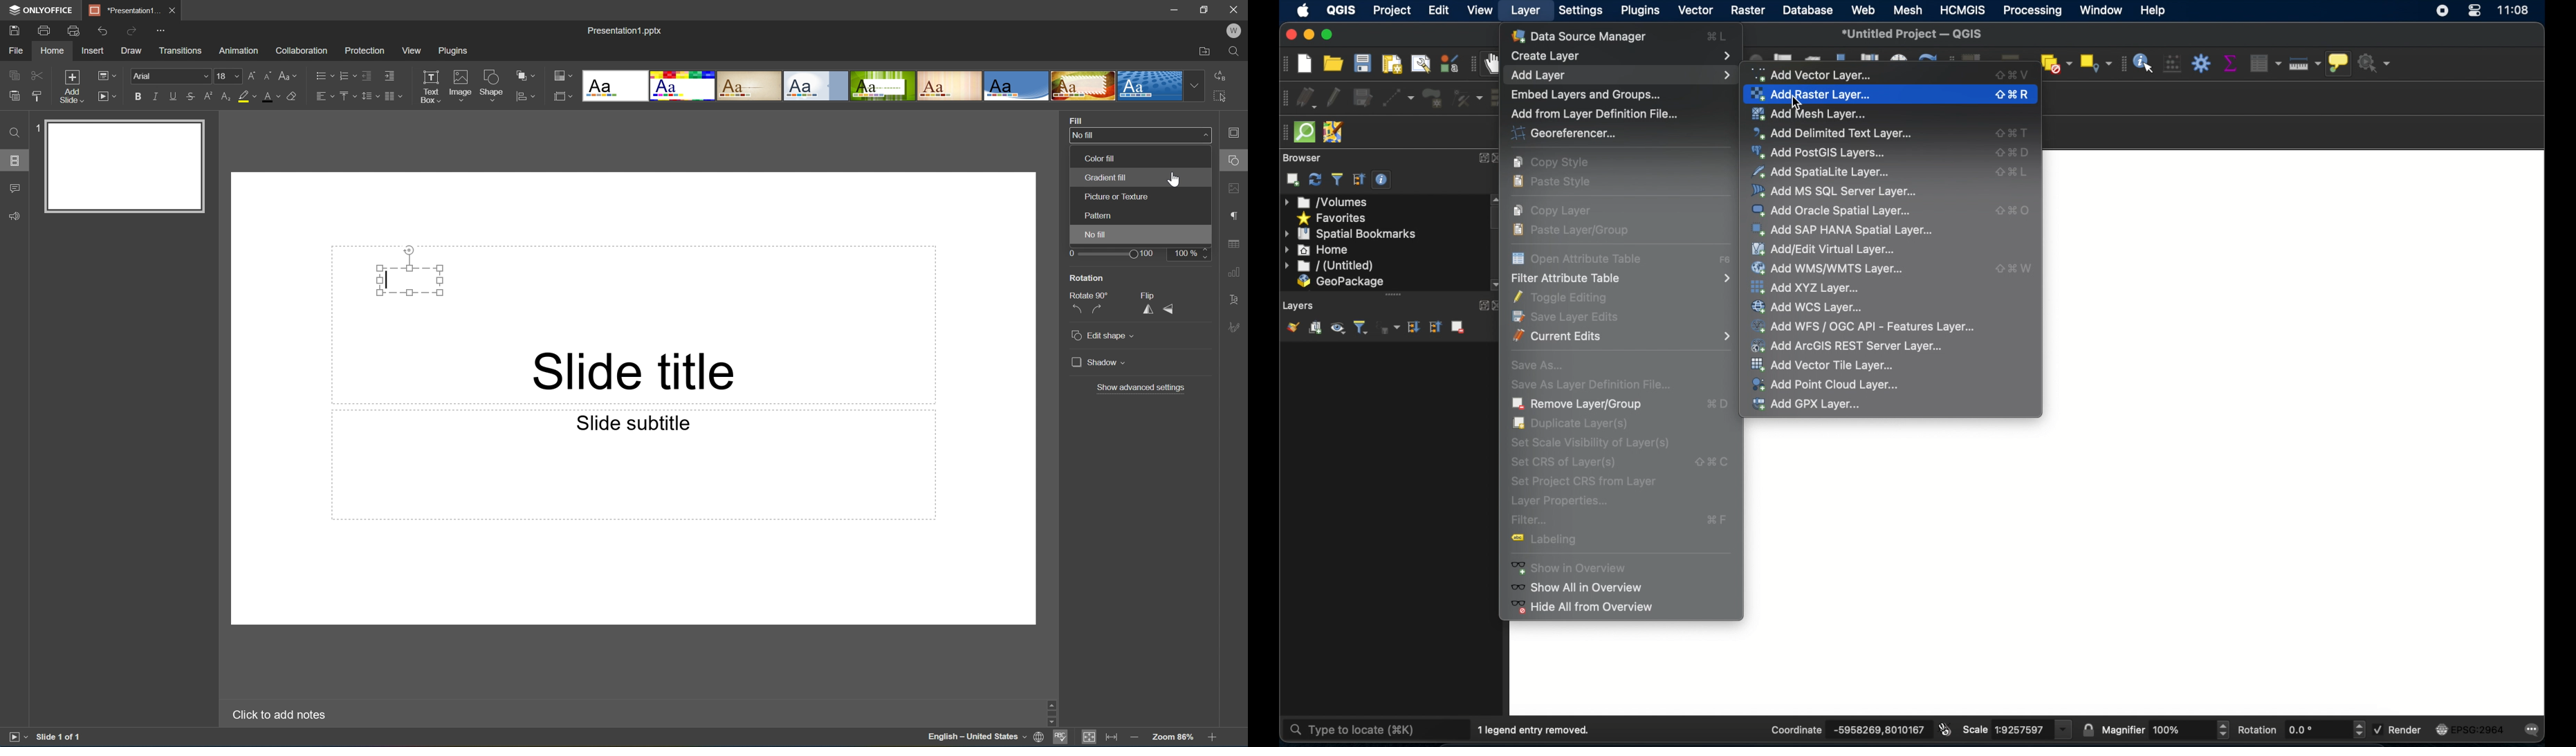 The image size is (2576, 756). What do you see at coordinates (1236, 244) in the screenshot?
I see `table settings` at bounding box center [1236, 244].